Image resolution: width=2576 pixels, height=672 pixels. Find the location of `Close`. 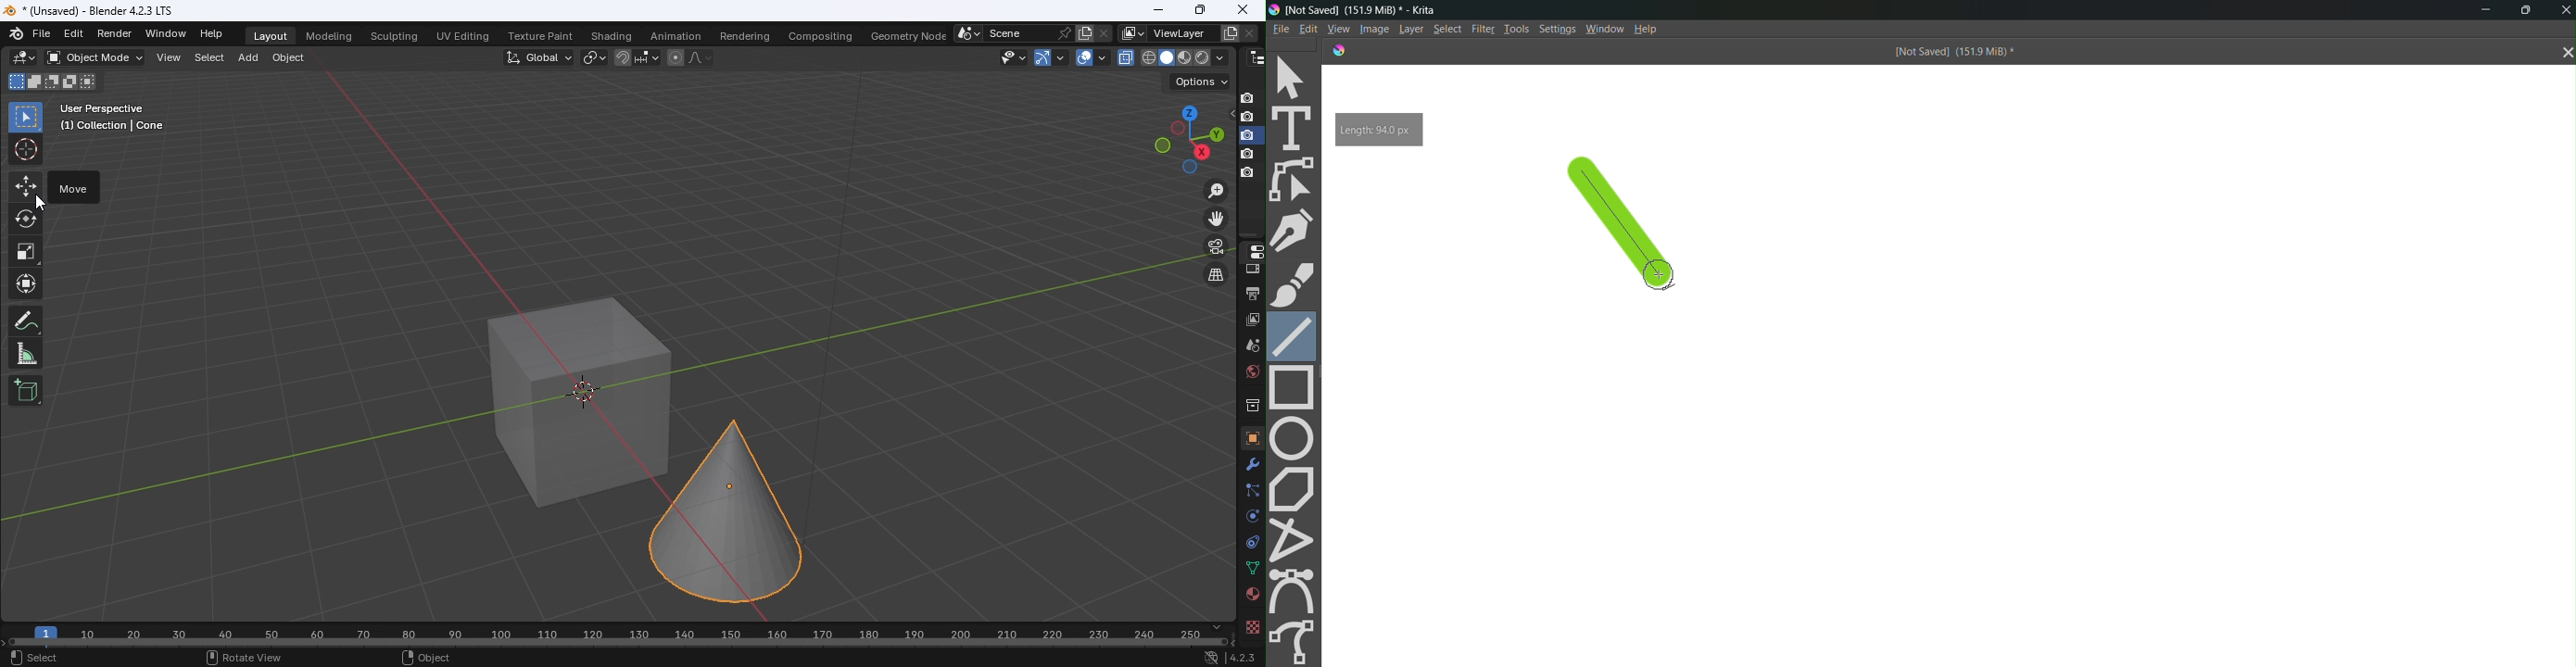

Close is located at coordinates (2564, 10).